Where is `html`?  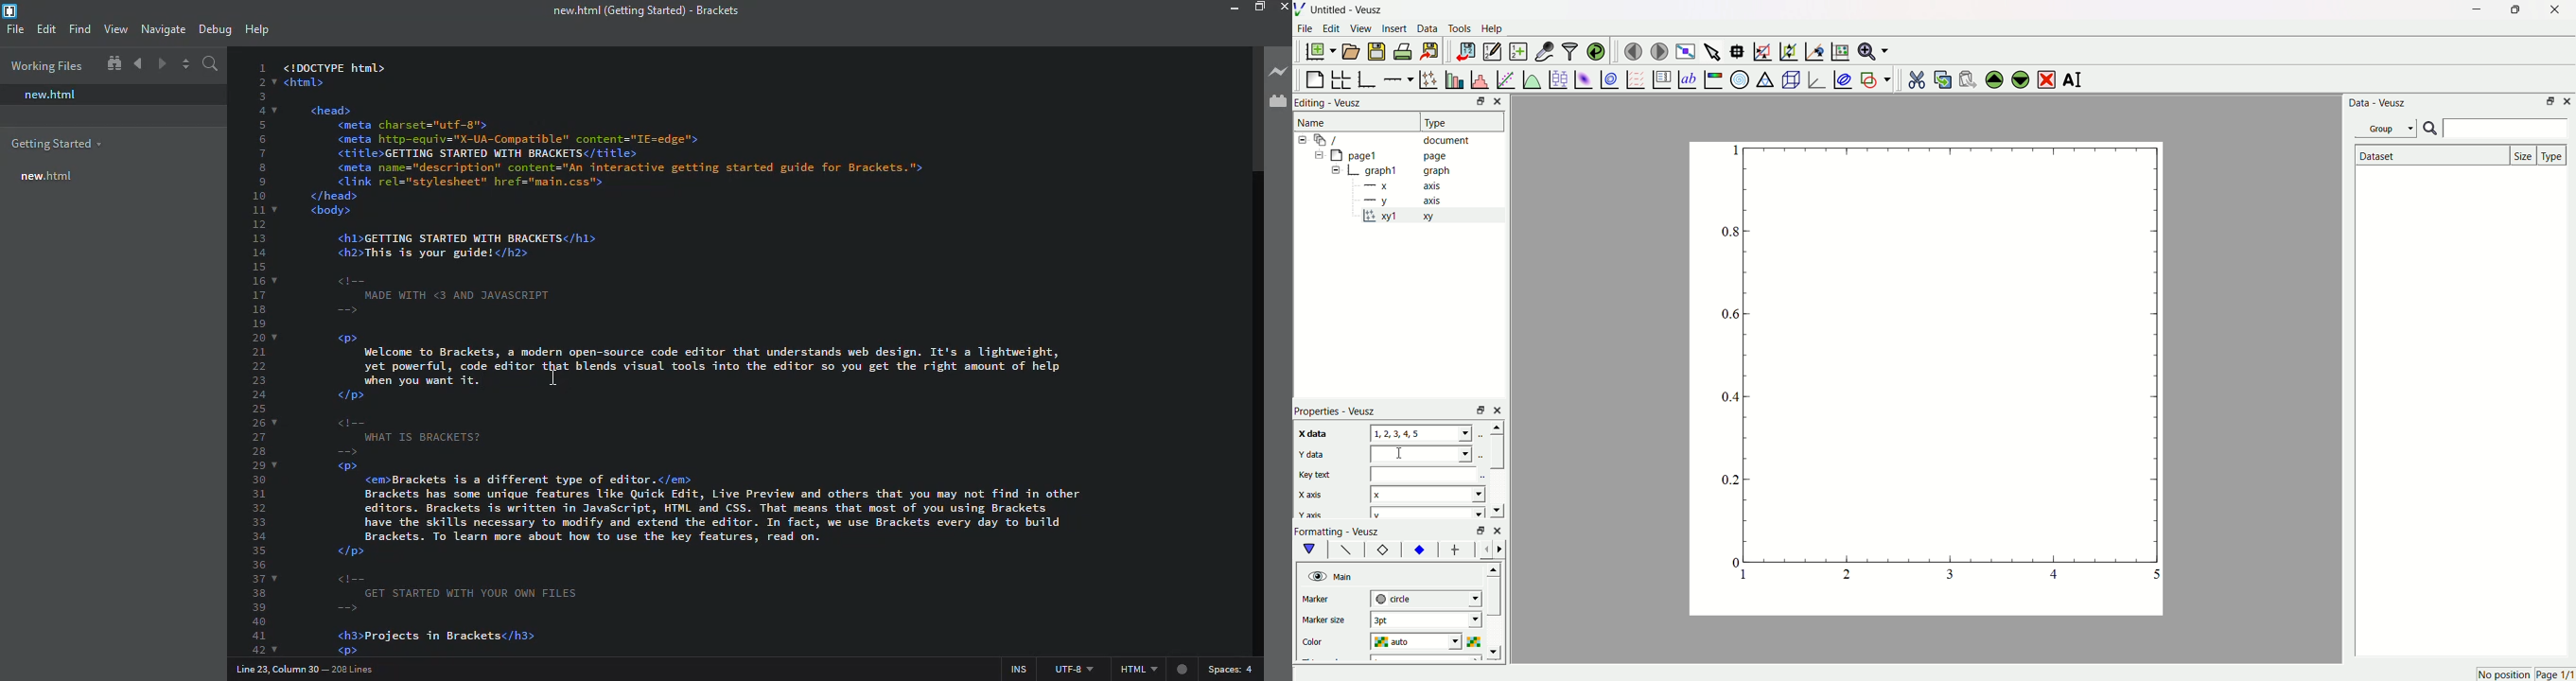
html is located at coordinates (1148, 670).